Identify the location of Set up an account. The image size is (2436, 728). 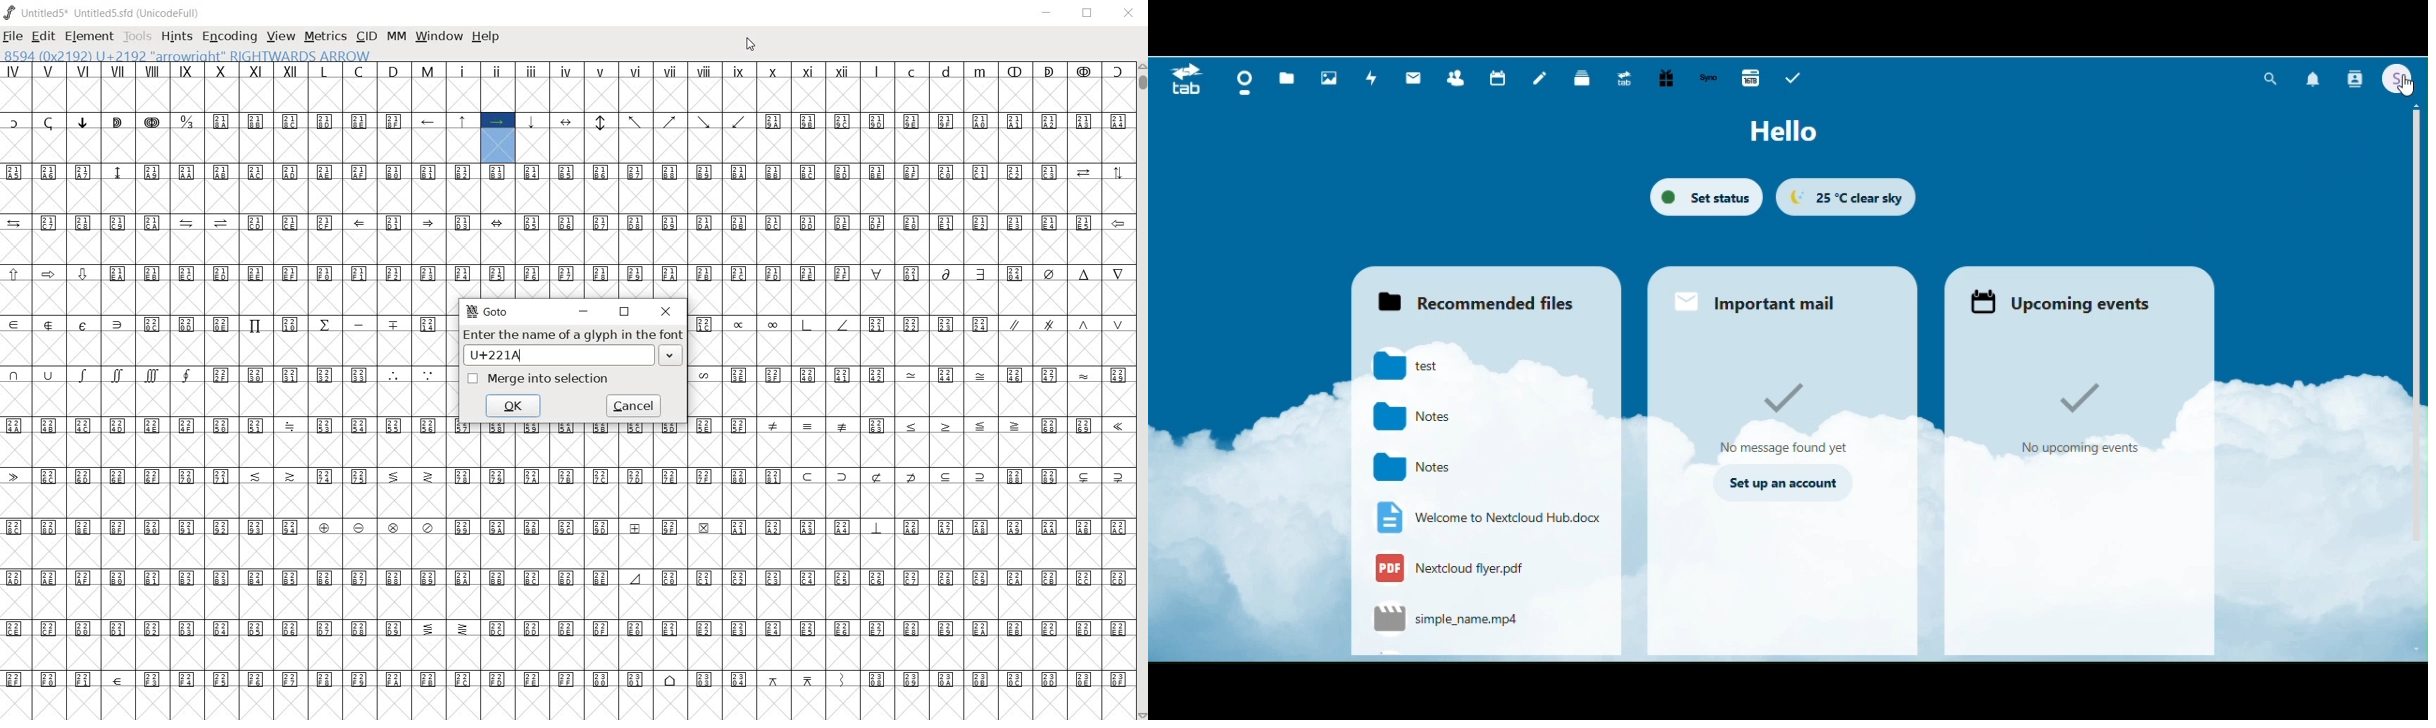
(1782, 484).